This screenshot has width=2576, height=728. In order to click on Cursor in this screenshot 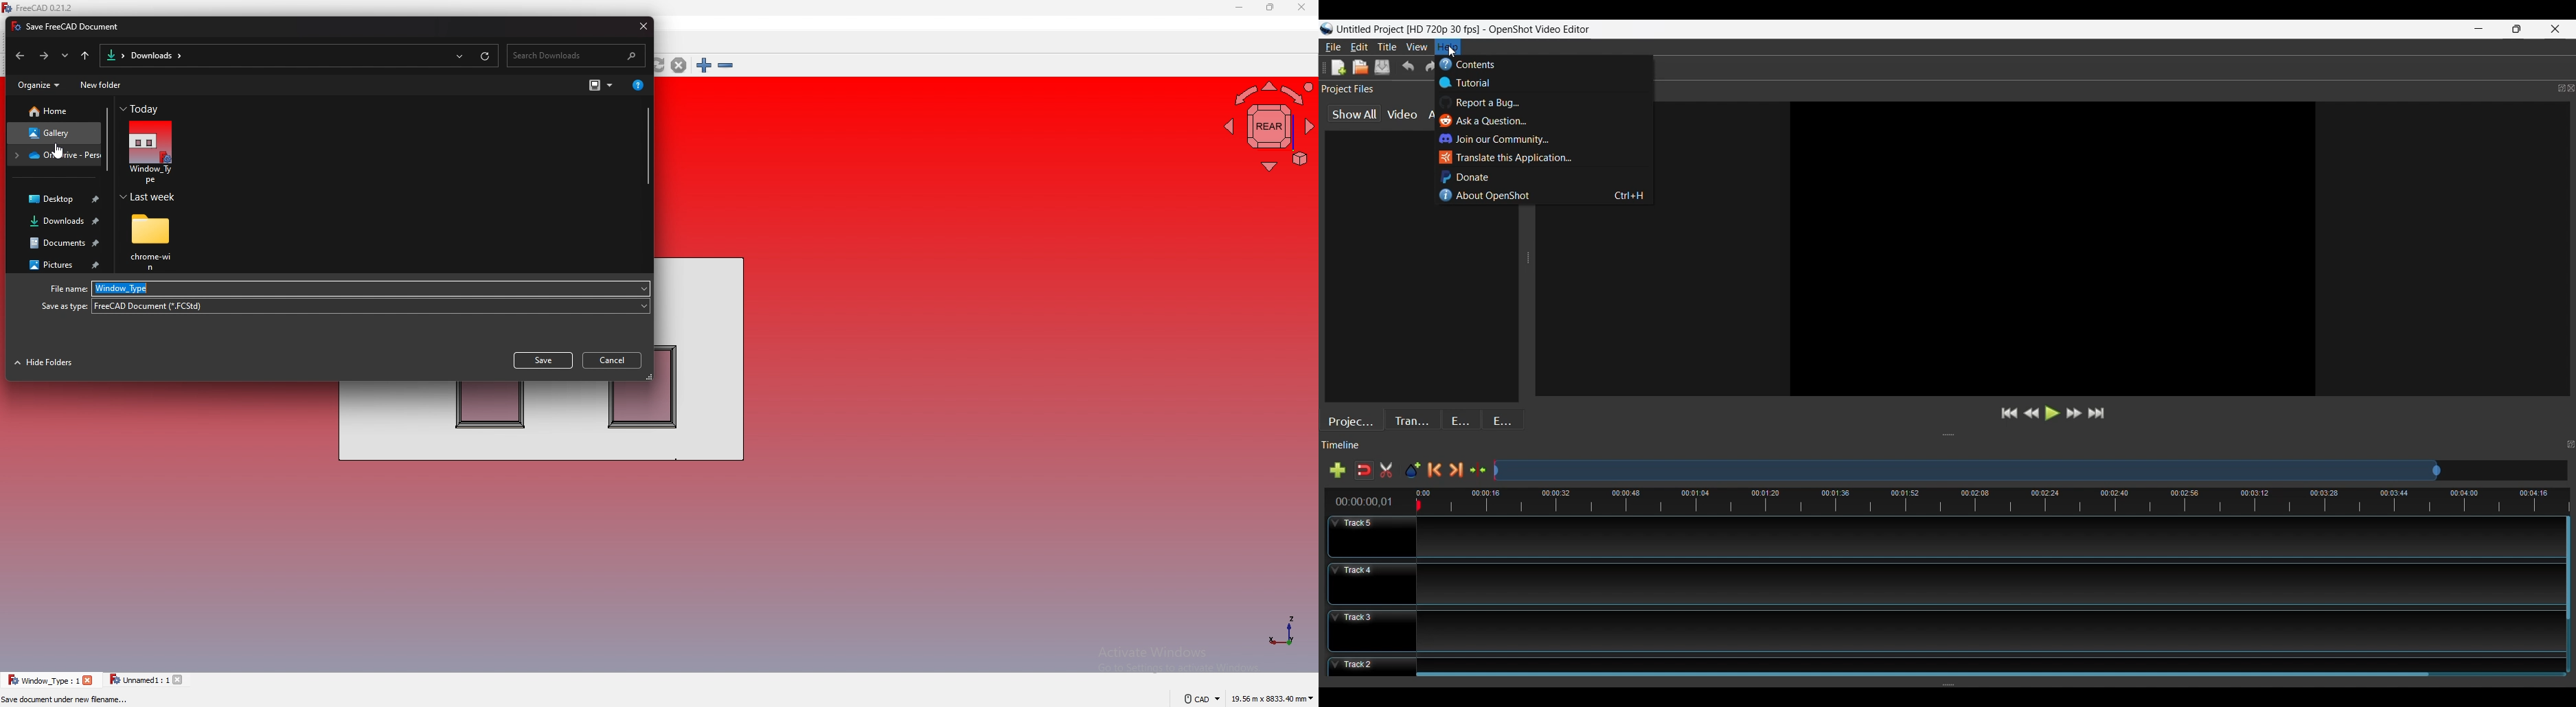, I will do `click(1453, 52)`.